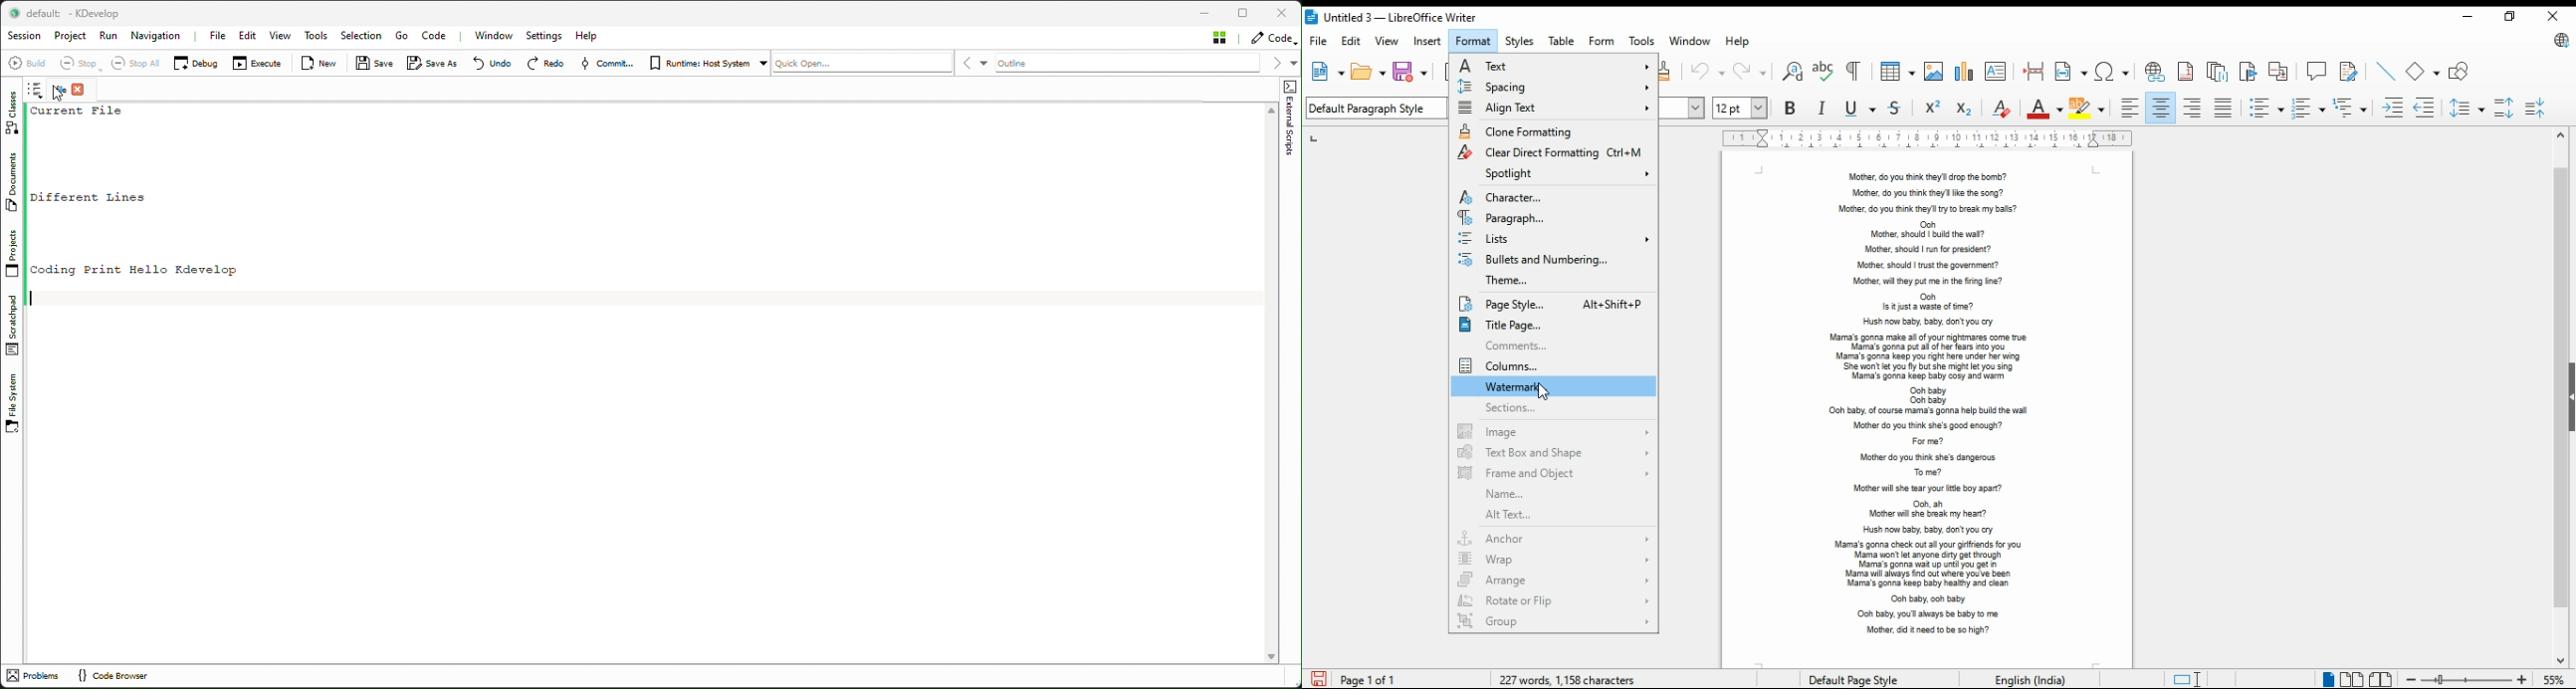  What do you see at coordinates (12, 405) in the screenshot?
I see `File system` at bounding box center [12, 405].